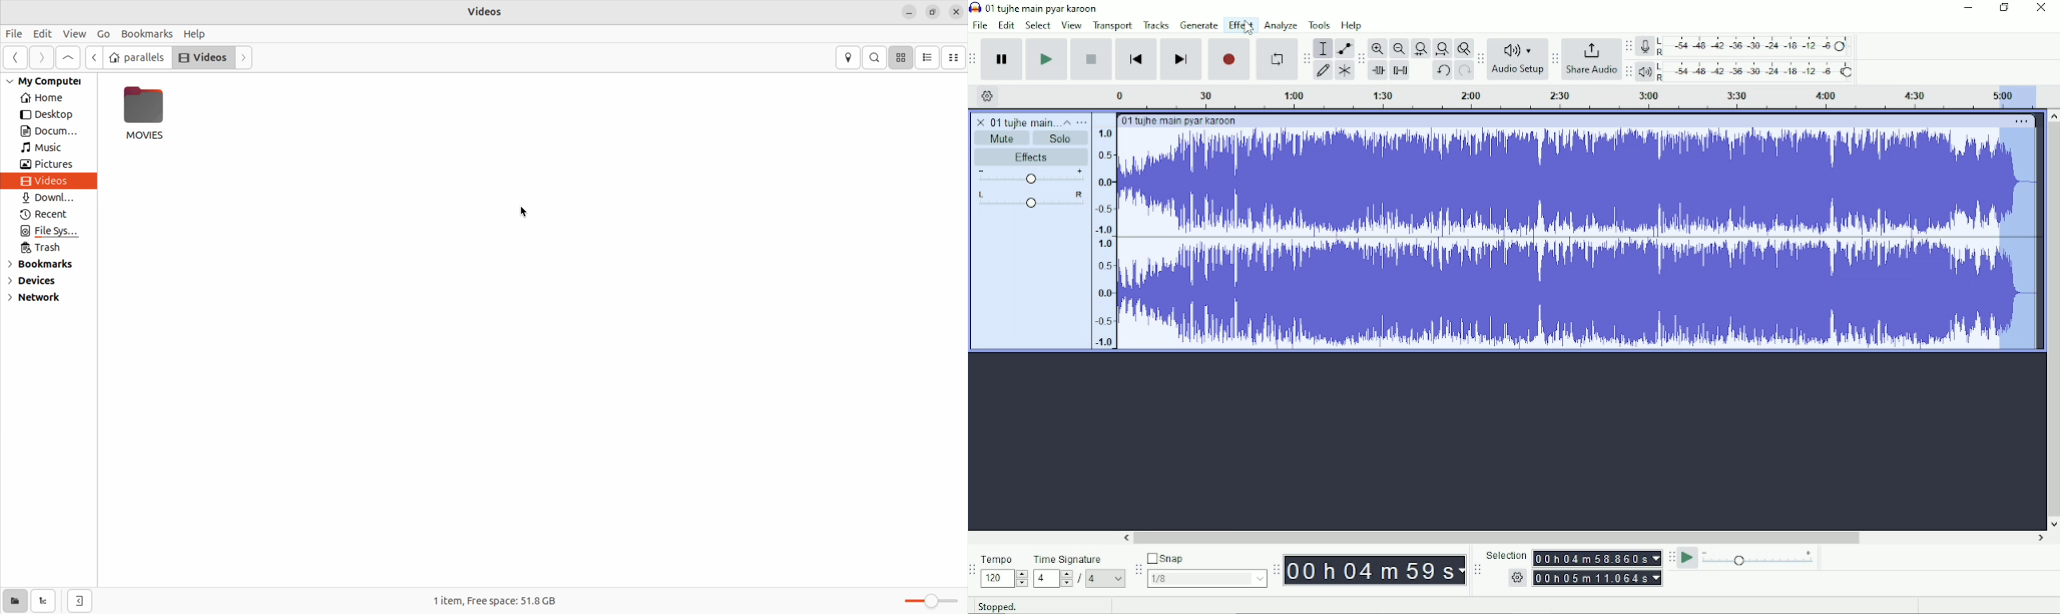  Describe the element at coordinates (1104, 239) in the screenshot. I see `amplitude scale` at that location.